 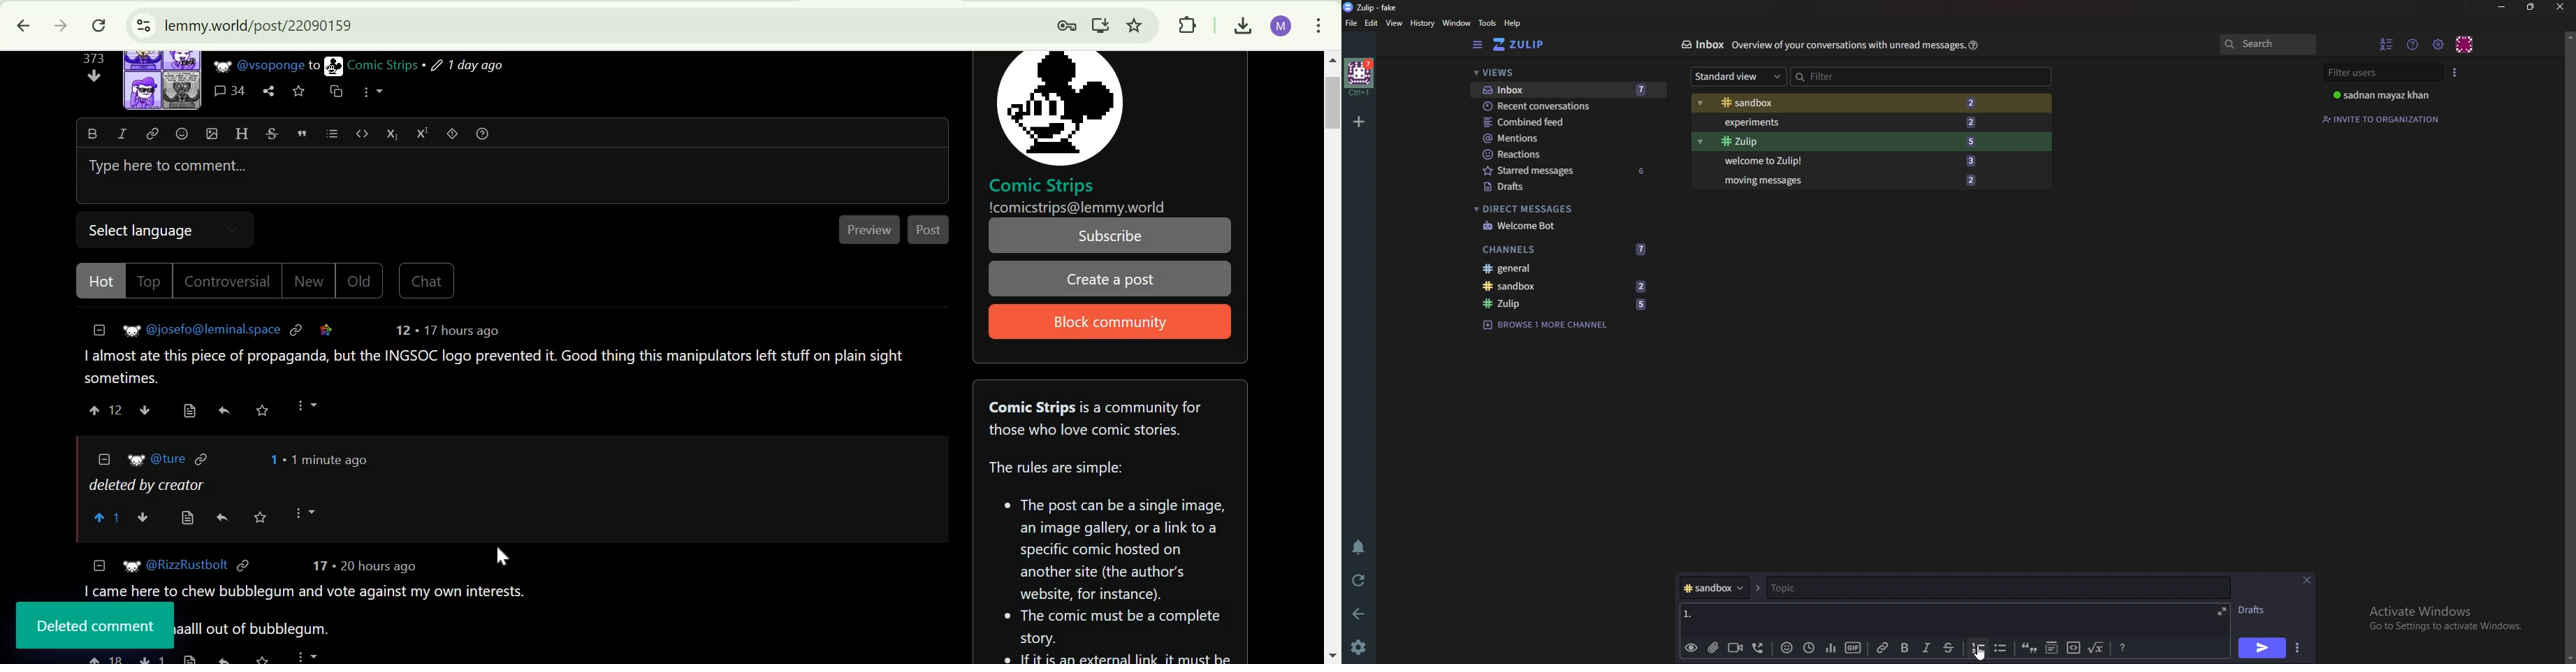 What do you see at coordinates (1361, 612) in the screenshot?
I see `back` at bounding box center [1361, 612].